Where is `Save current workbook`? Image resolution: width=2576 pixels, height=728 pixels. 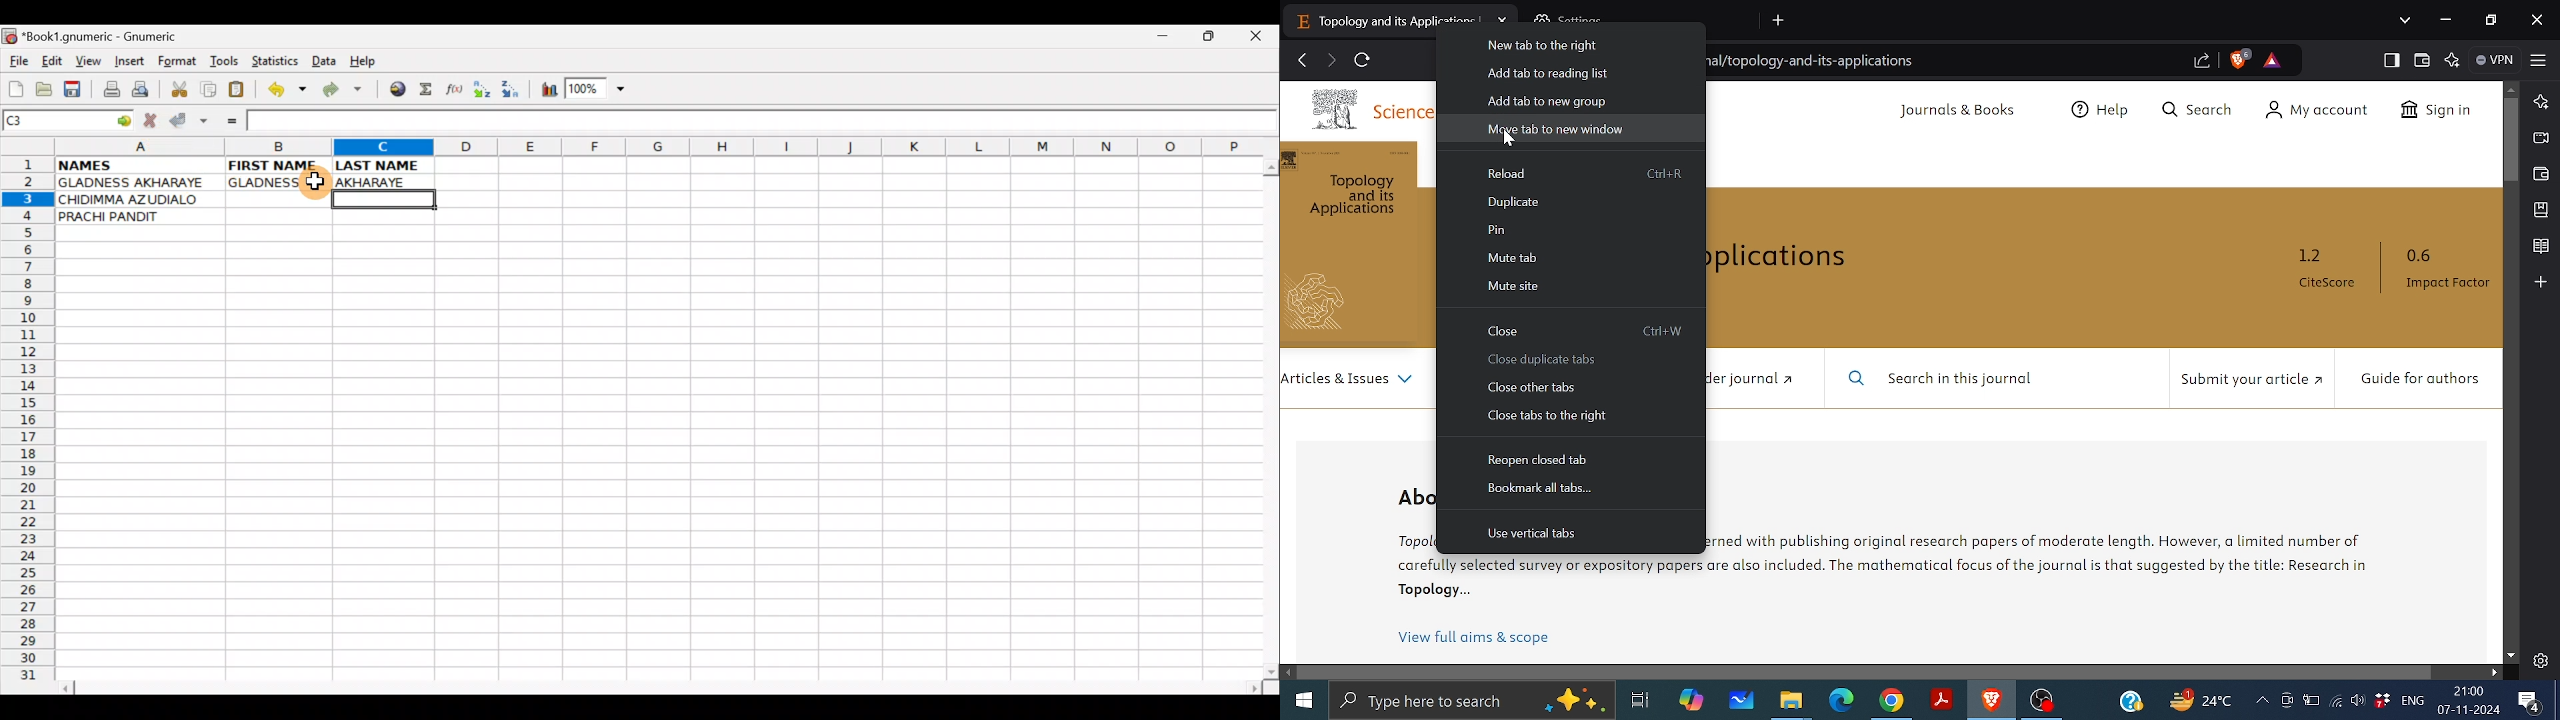 Save current workbook is located at coordinates (75, 90).